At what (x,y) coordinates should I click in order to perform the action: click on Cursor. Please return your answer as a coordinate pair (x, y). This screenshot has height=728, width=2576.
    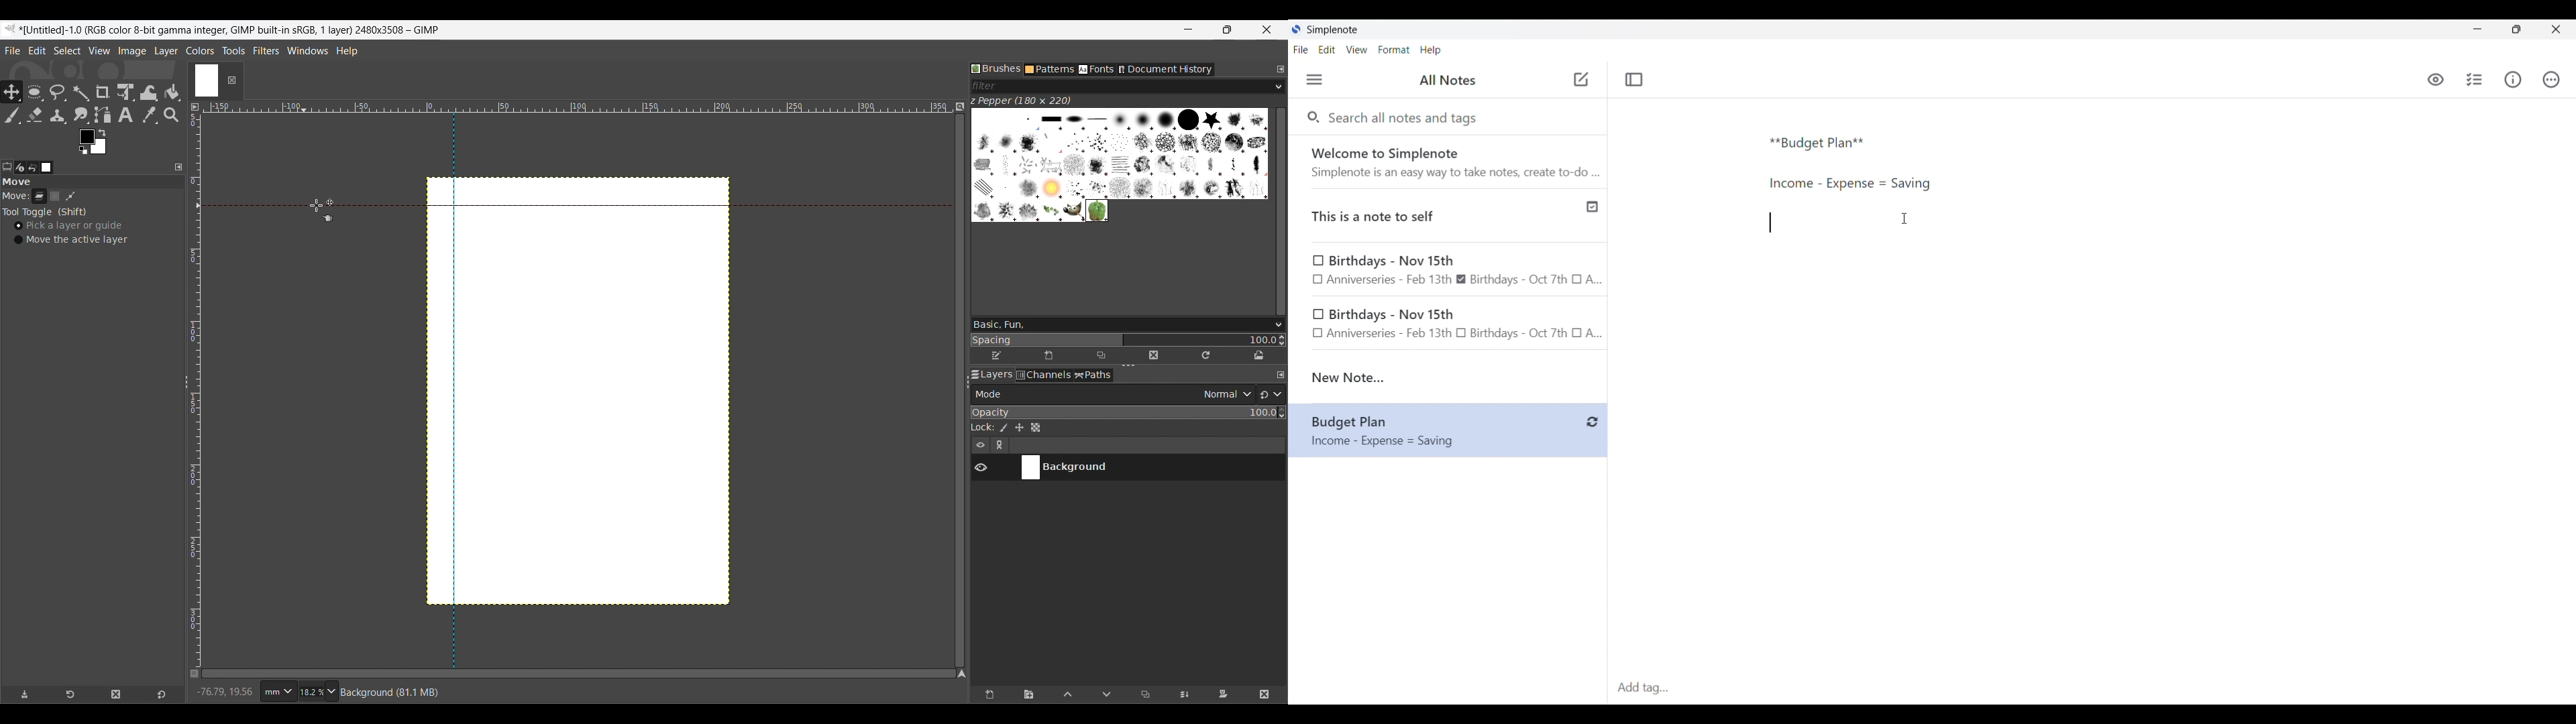
    Looking at the image, I should click on (1904, 219).